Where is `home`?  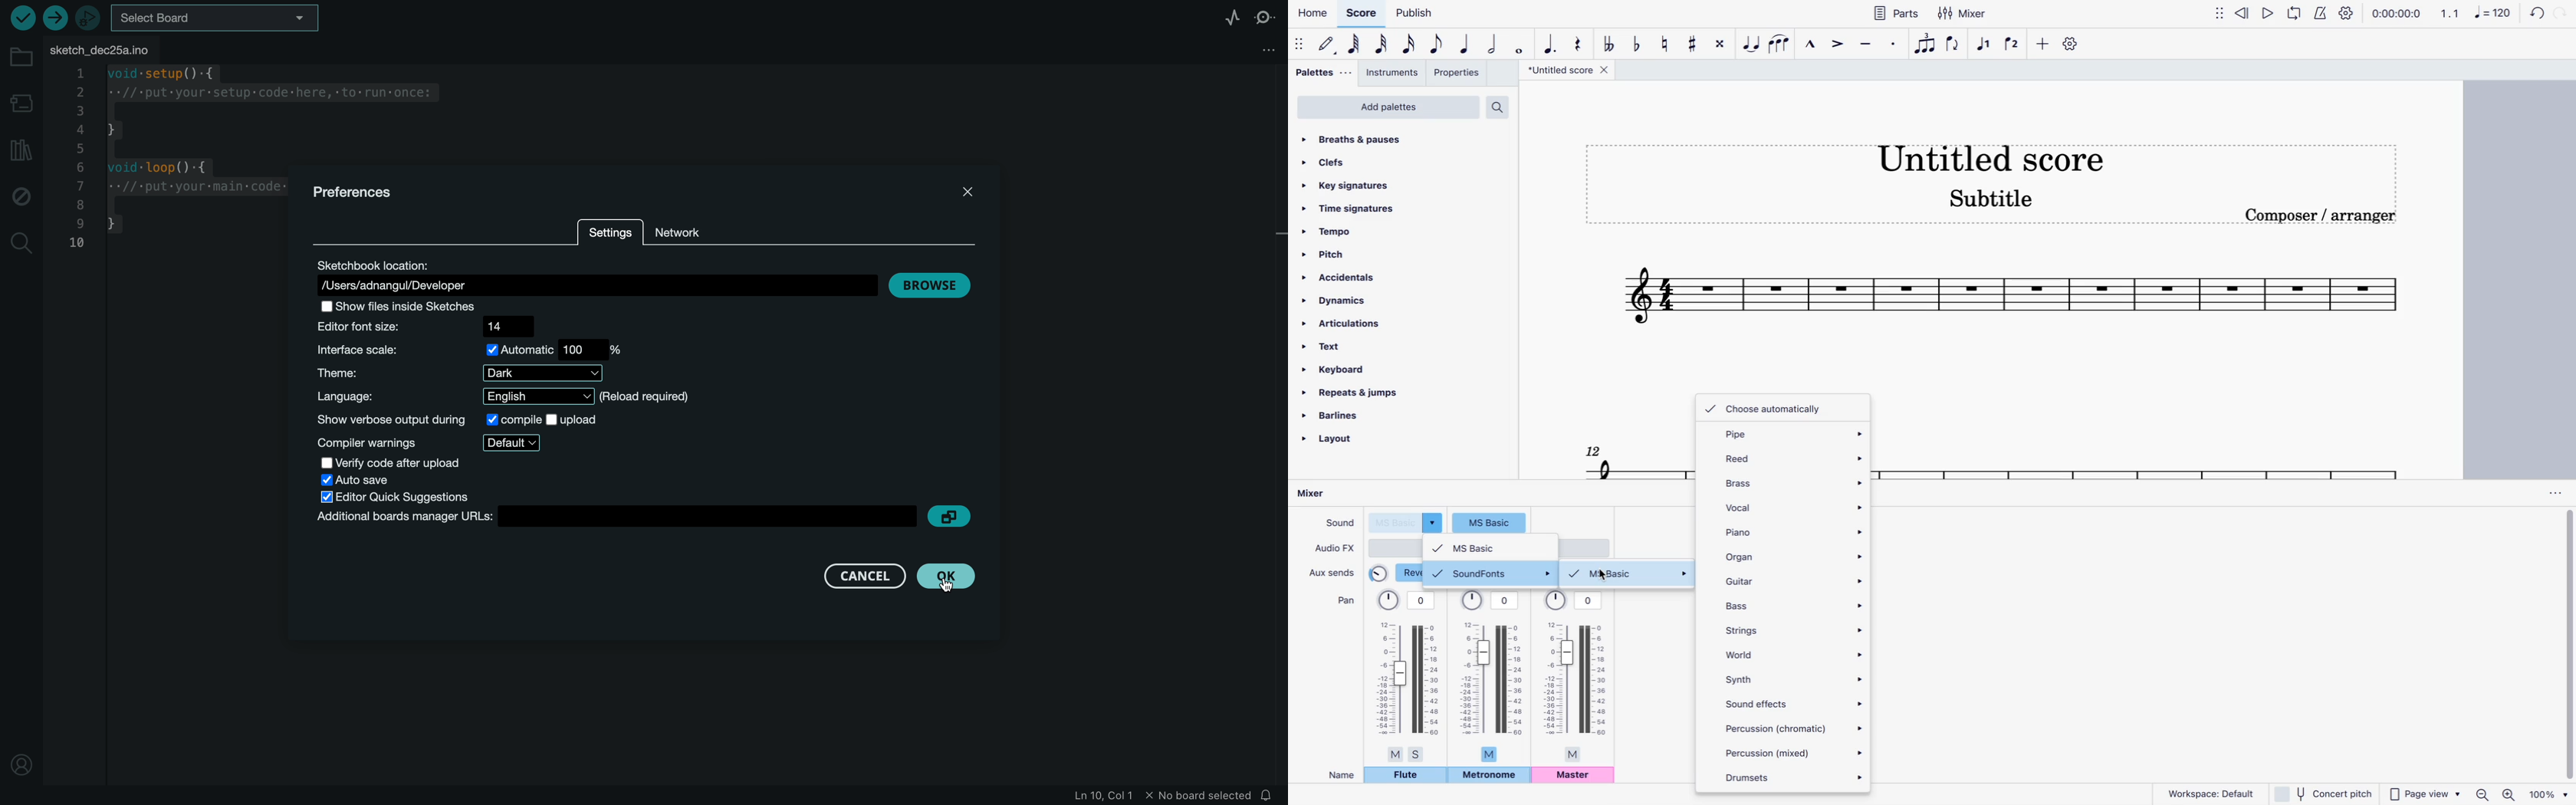
home is located at coordinates (1311, 13).